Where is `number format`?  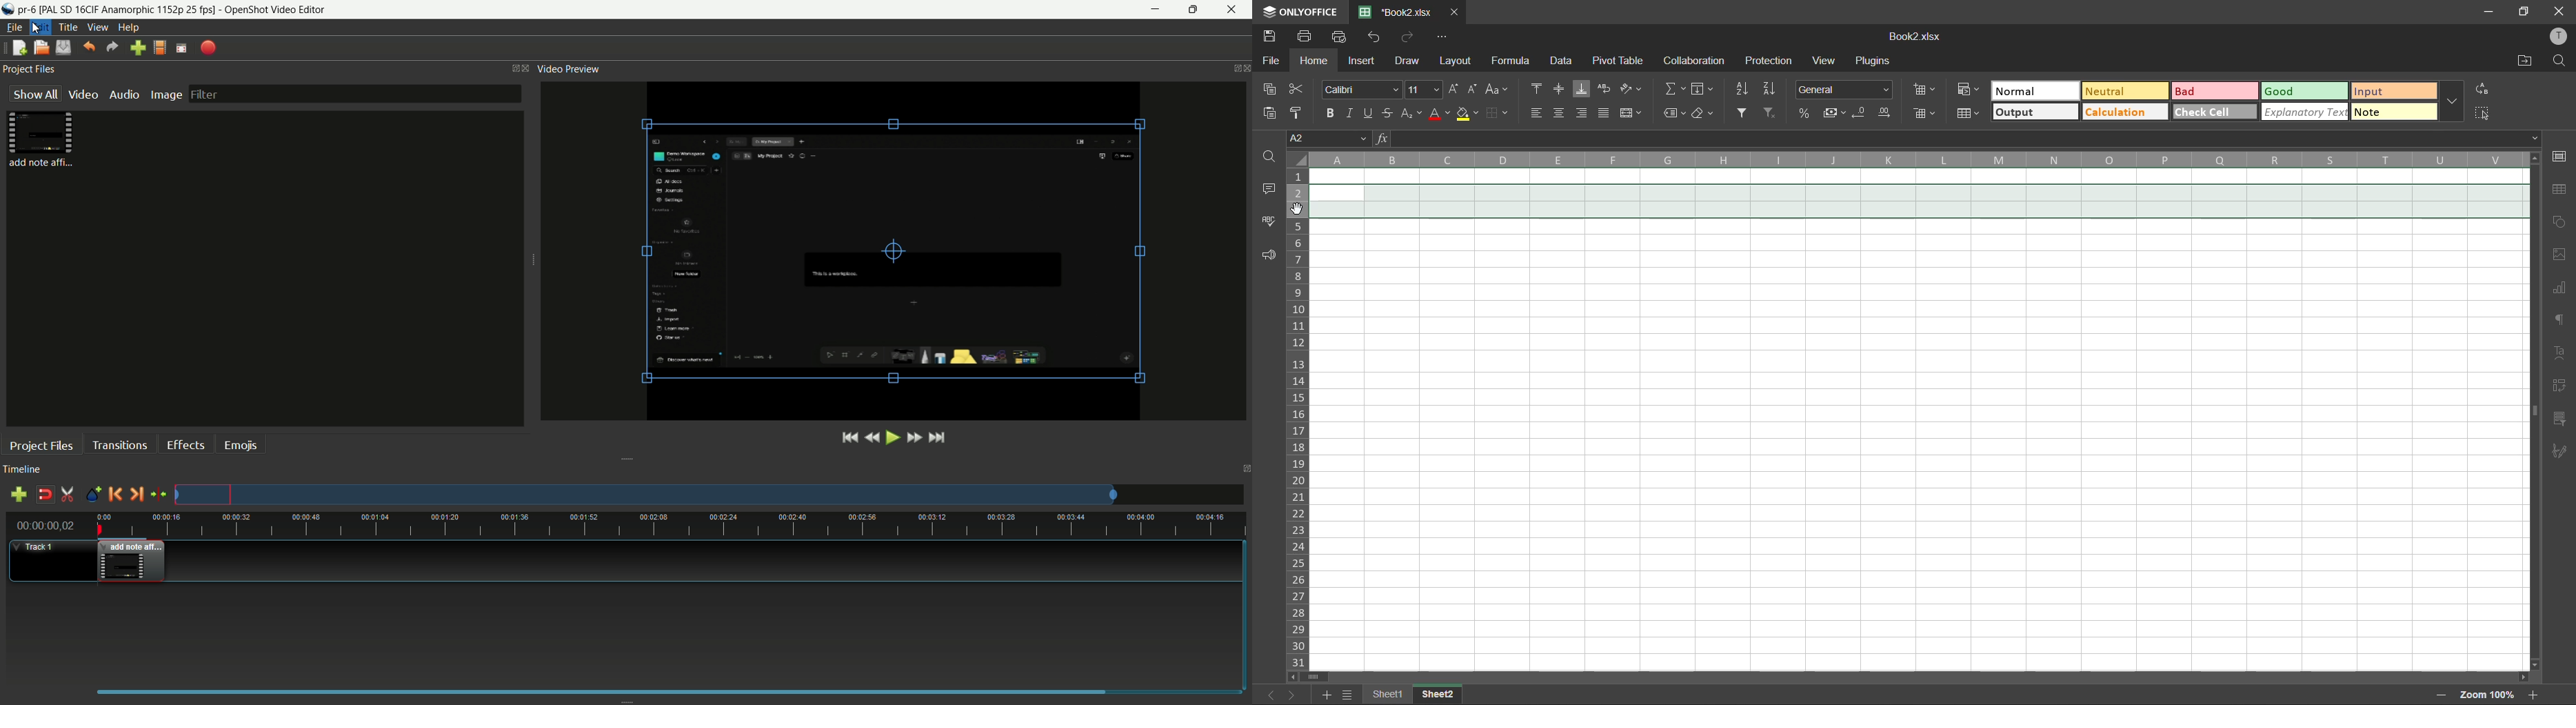
number format is located at coordinates (1847, 90).